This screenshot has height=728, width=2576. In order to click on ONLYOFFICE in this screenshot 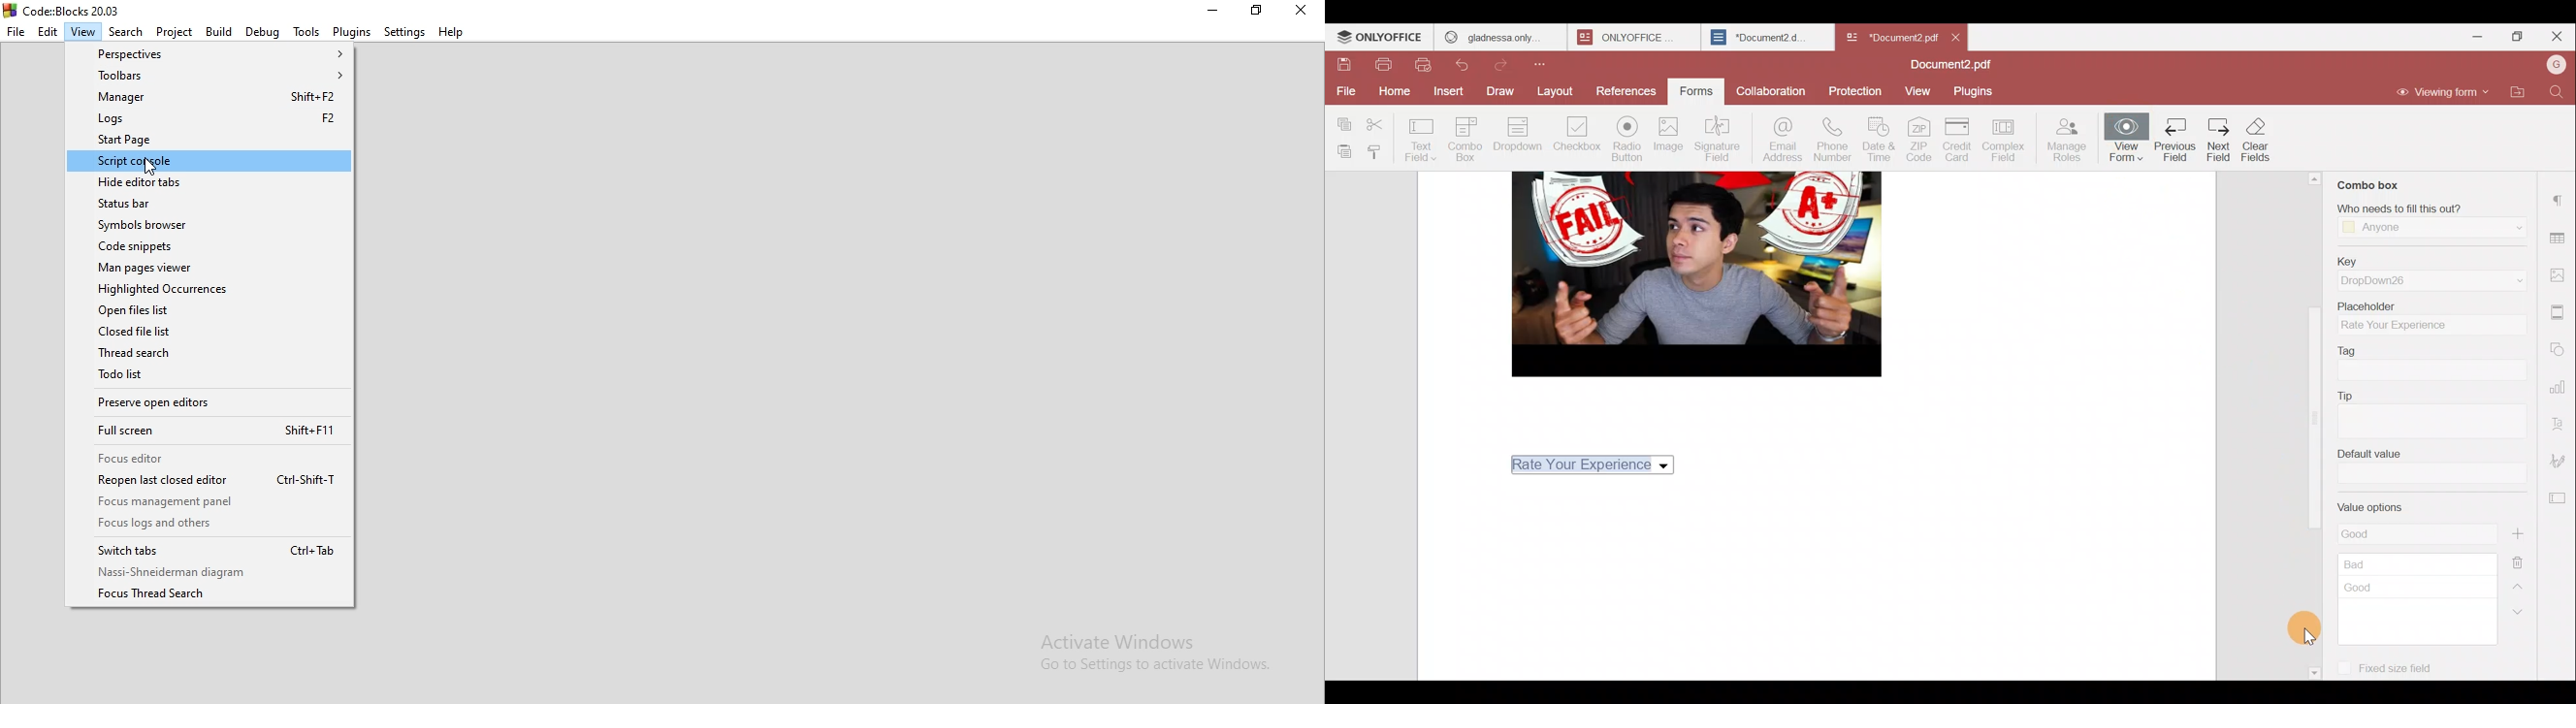, I will do `click(1625, 37)`.